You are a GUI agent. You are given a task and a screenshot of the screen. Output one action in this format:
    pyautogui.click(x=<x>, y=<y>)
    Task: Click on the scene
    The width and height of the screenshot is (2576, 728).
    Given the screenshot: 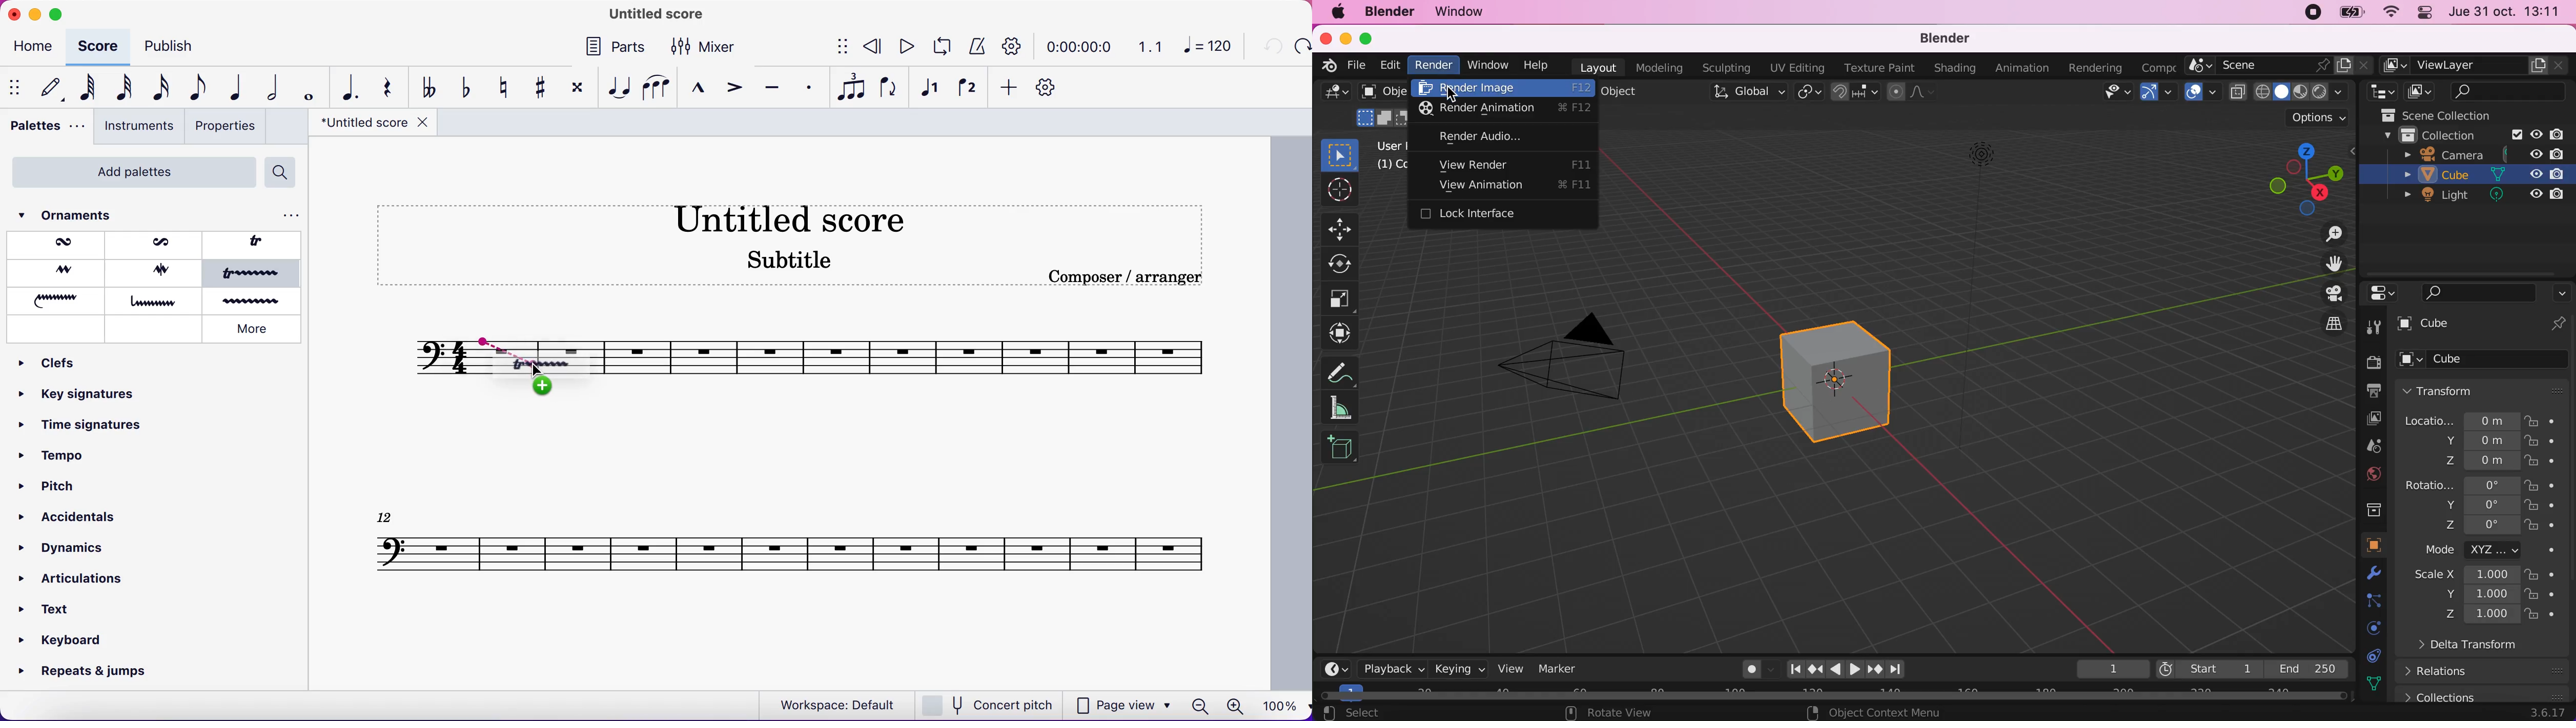 What is the action you would take?
    pyautogui.click(x=2278, y=64)
    